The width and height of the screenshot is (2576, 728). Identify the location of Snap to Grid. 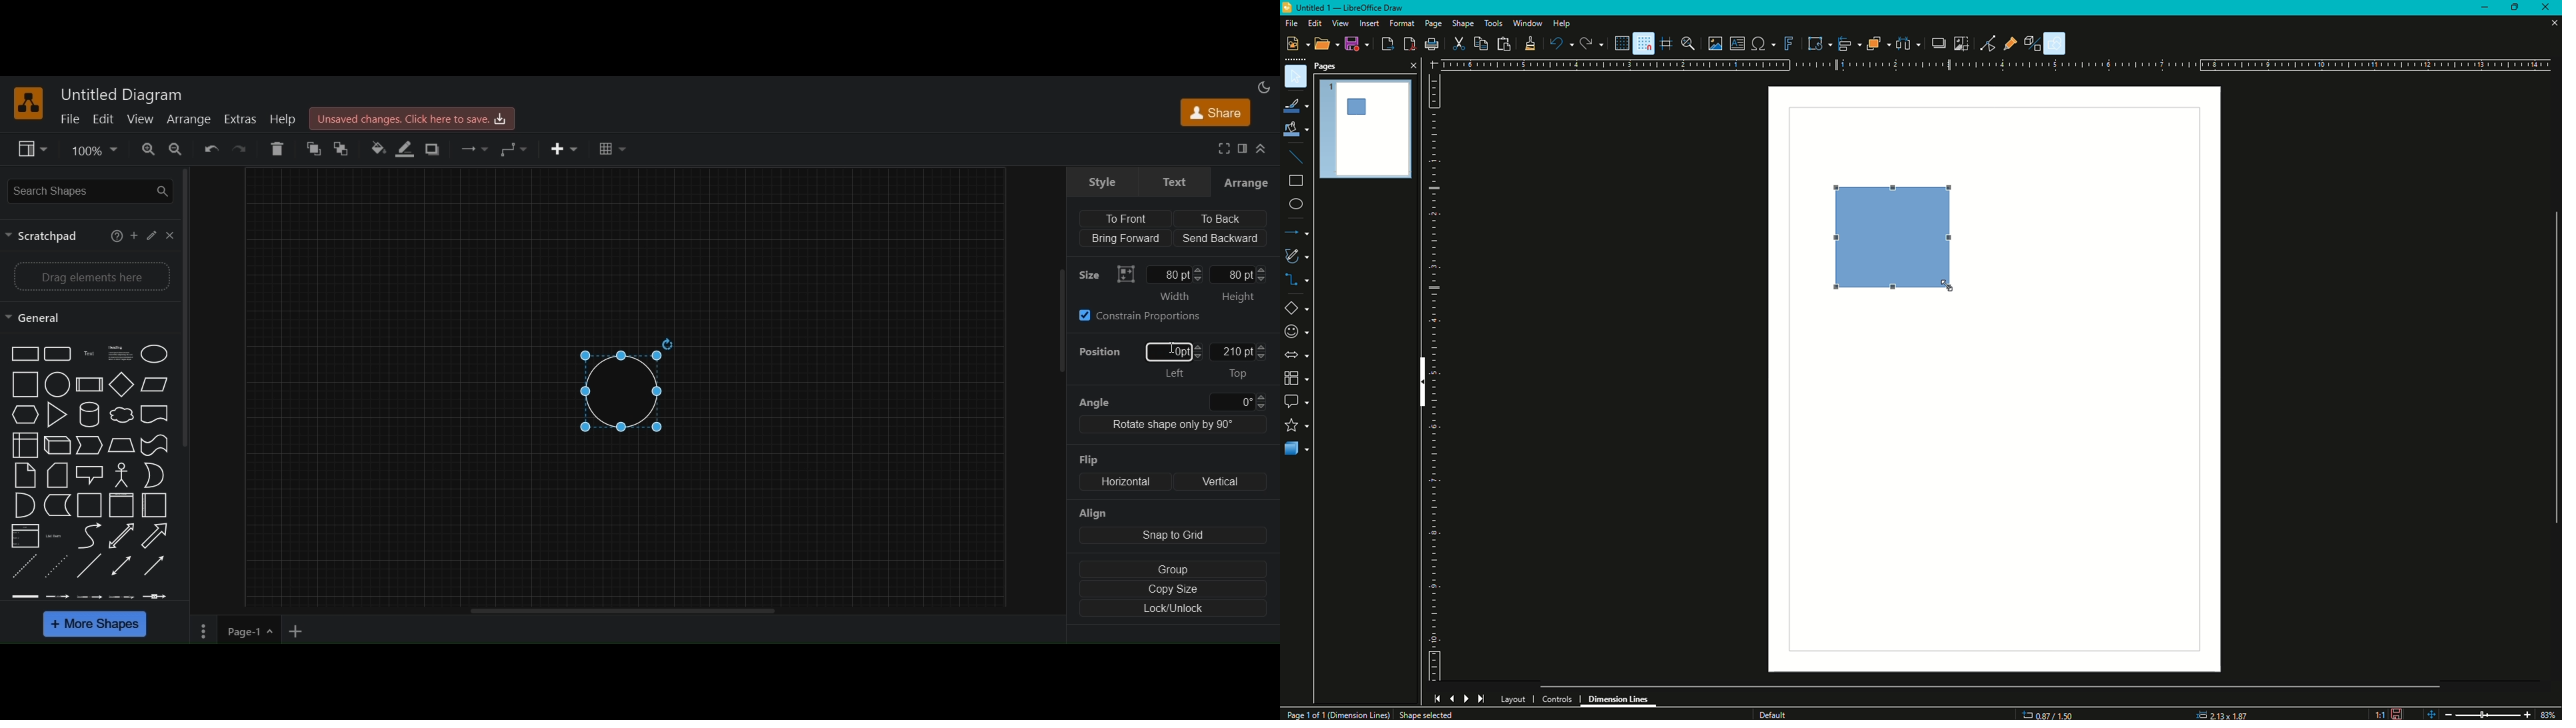
(1643, 43).